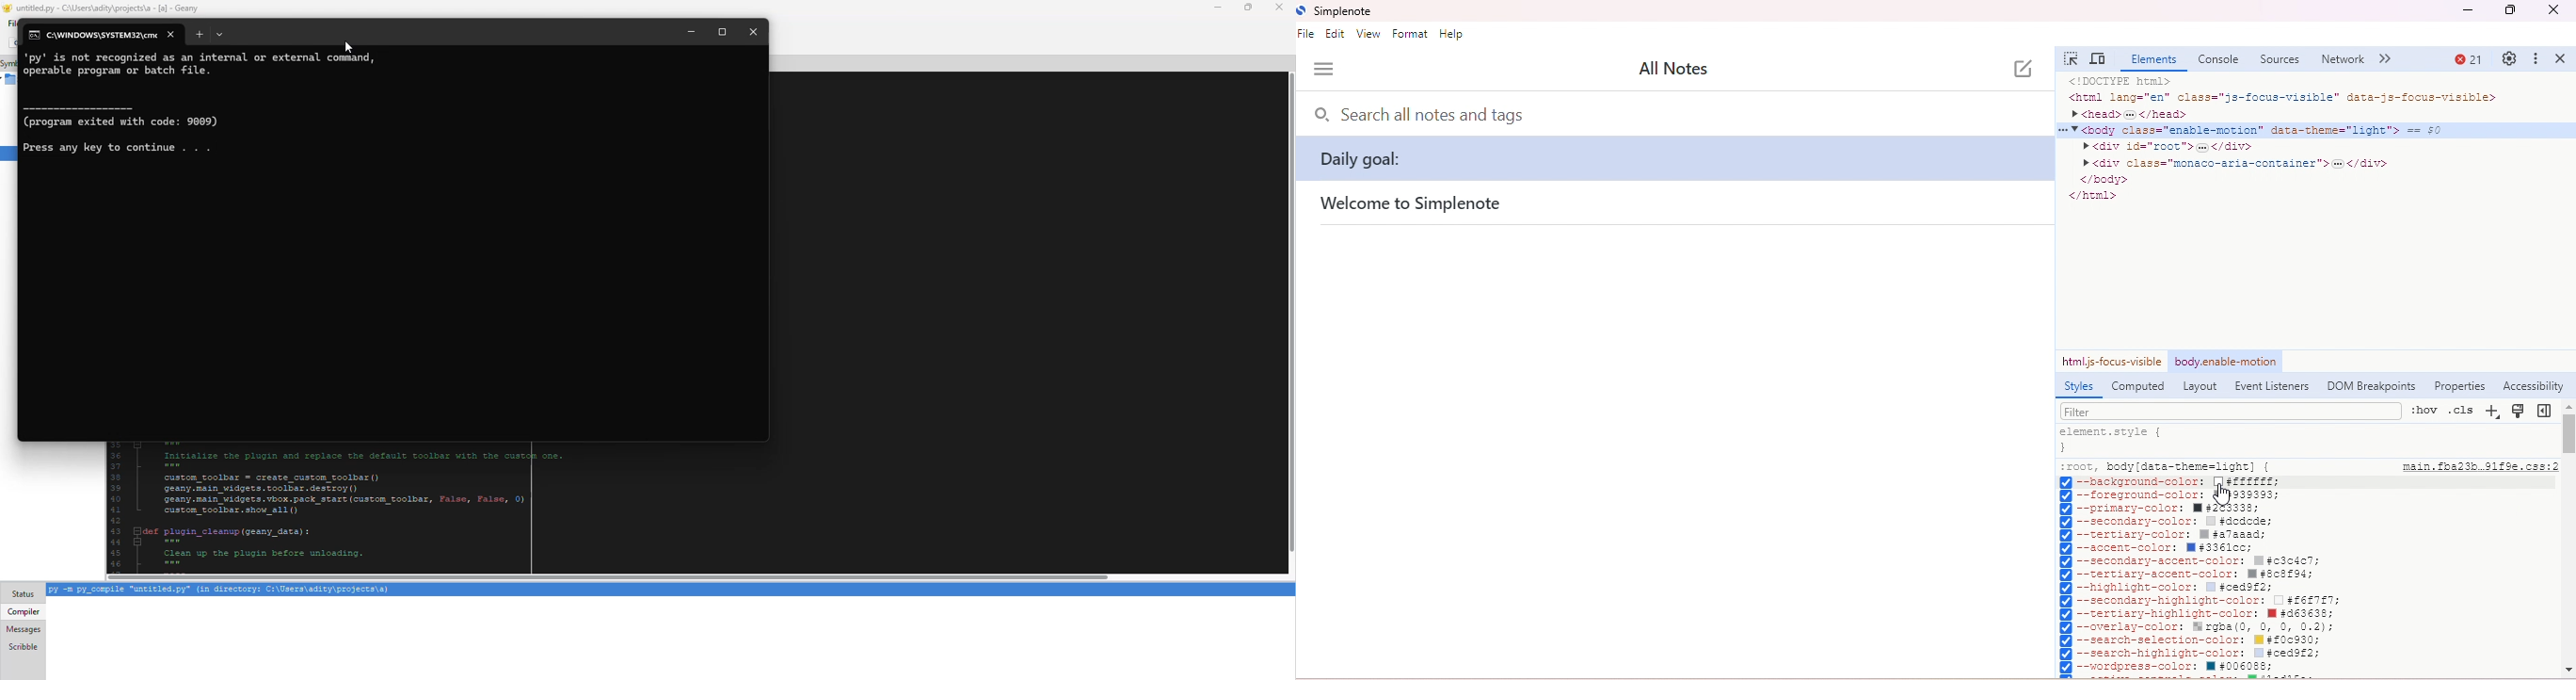 Image resolution: width=2576 pixels, height=700 pixels. What do you see at coordinates (2459, 386) in the screenshot?
I see `properties` at bounding box center [2459, 386].